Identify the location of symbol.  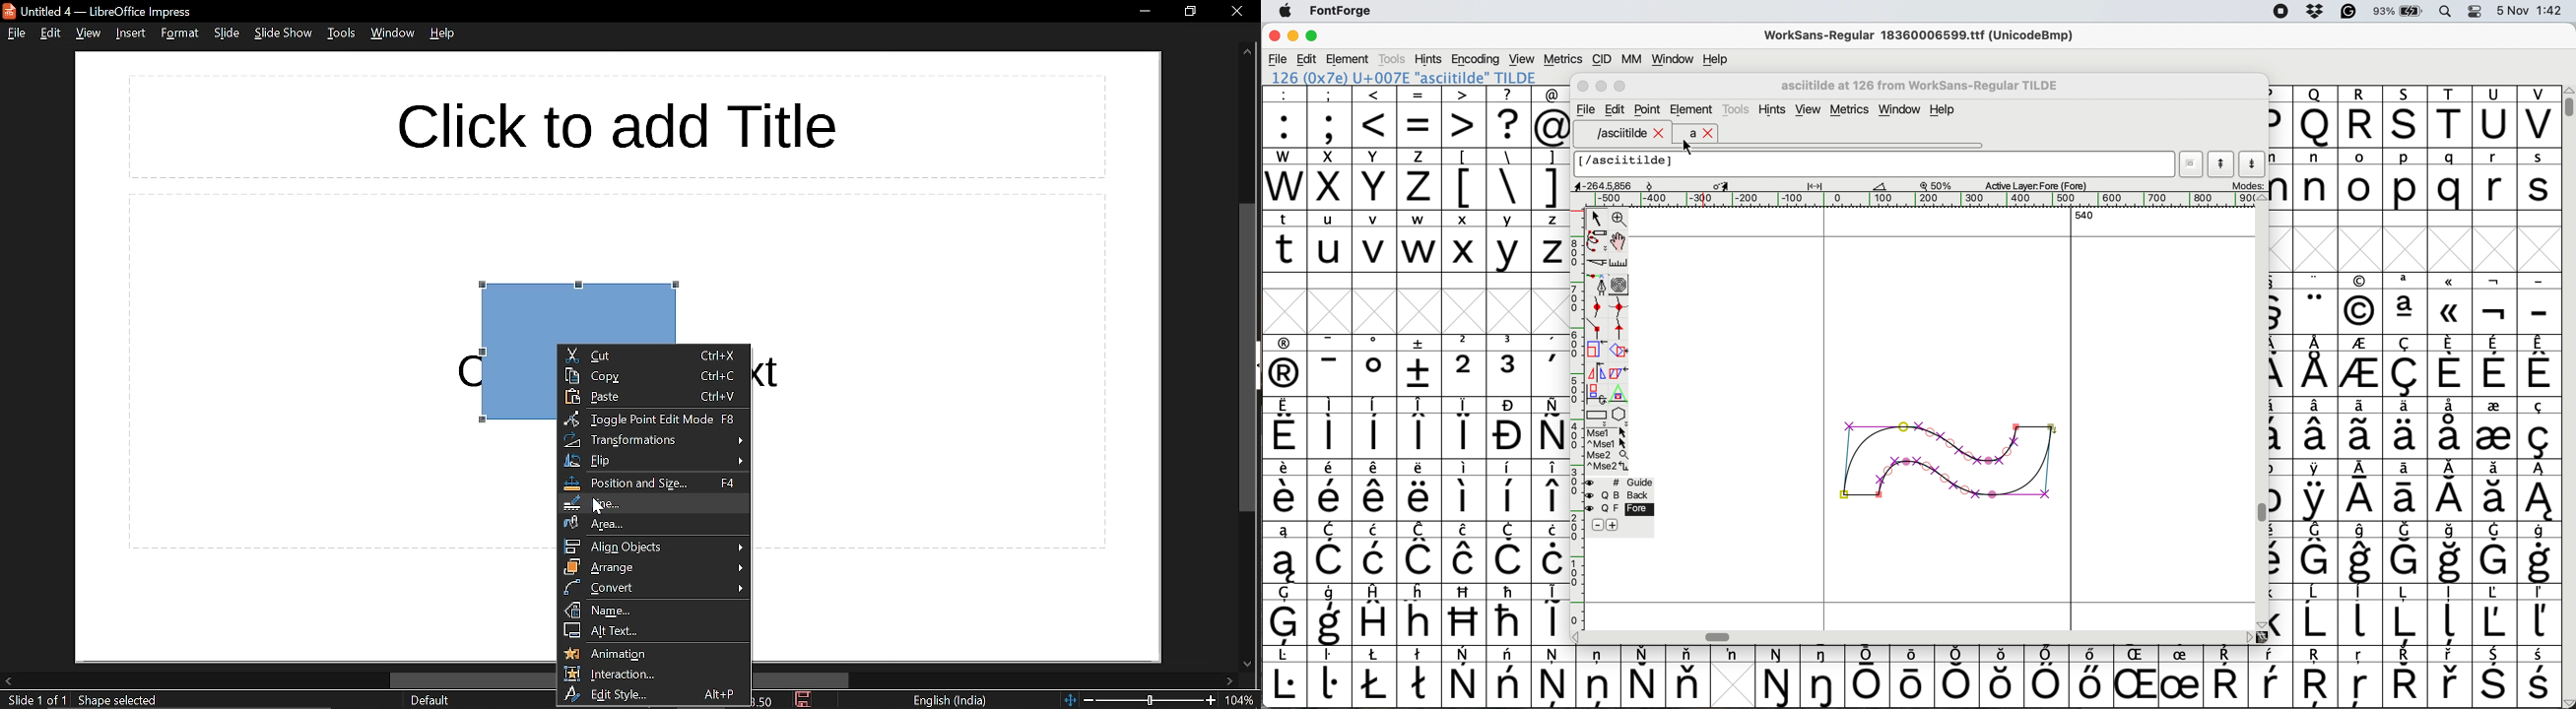
(2090, 676).